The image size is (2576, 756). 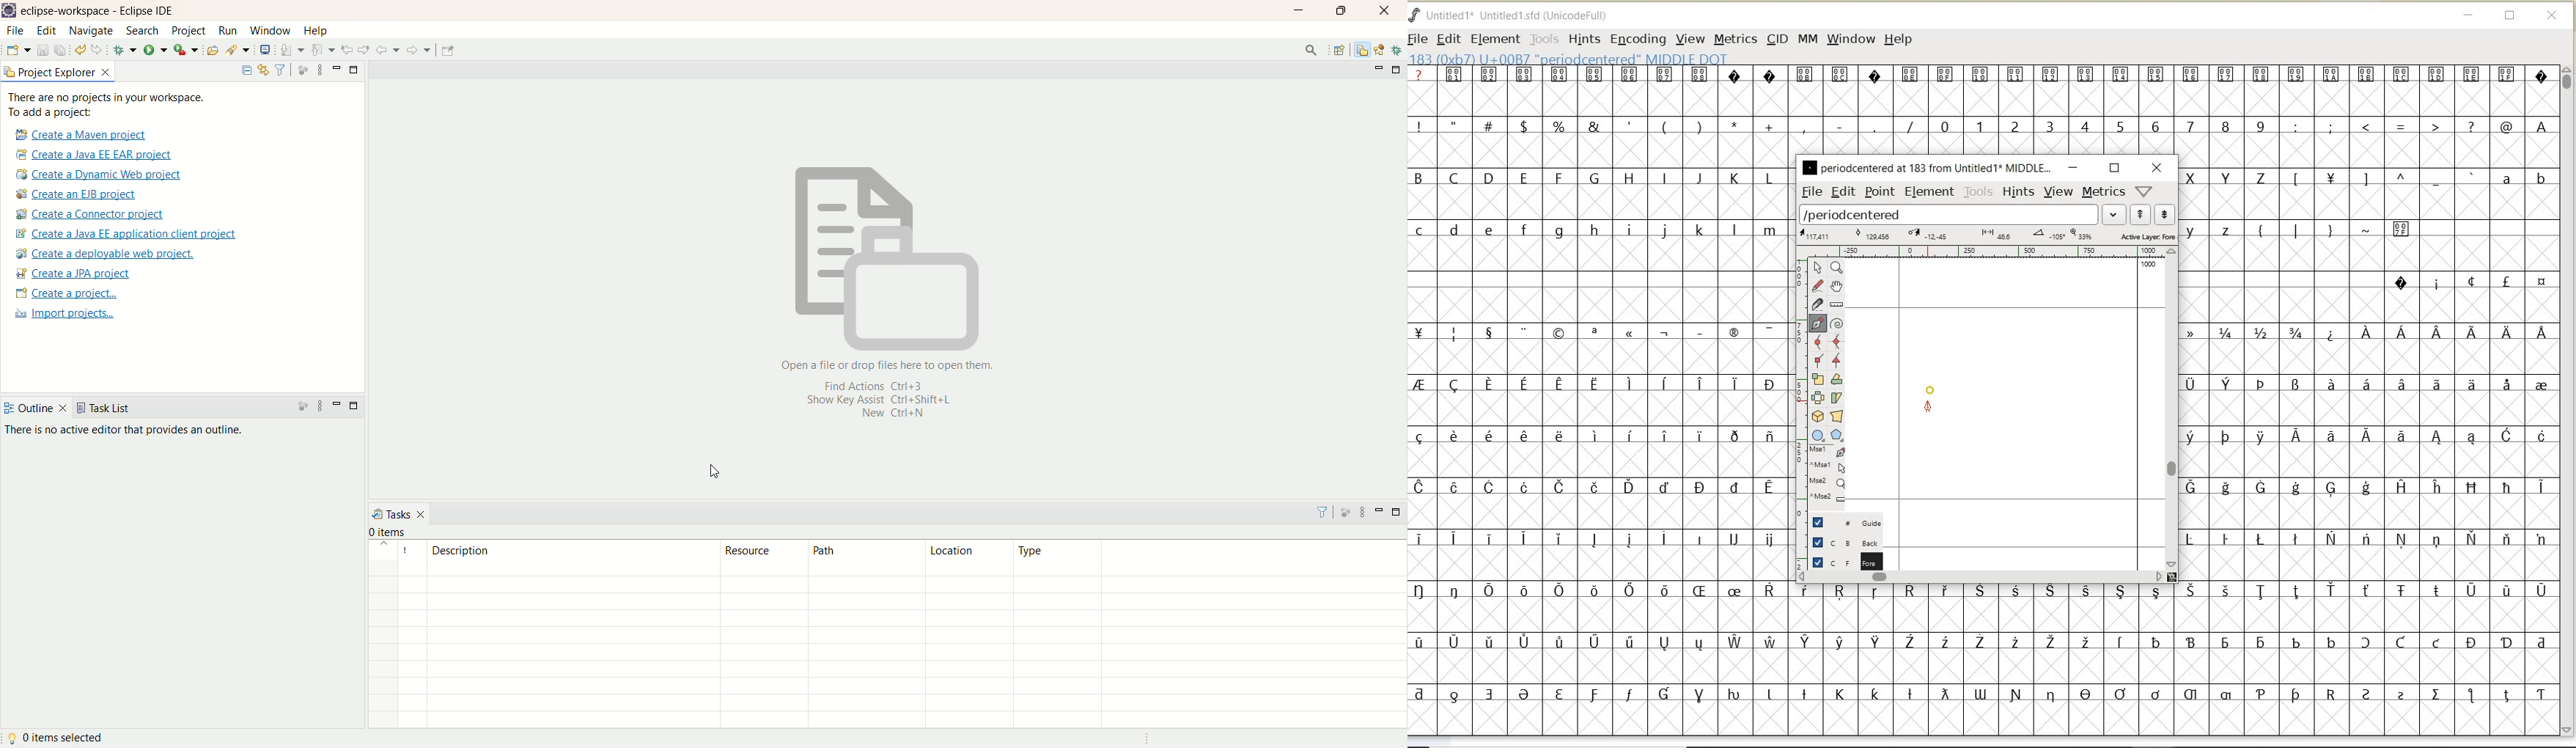 What do you see at coordinates (237, 48) in the screenshot?
I see `search` at bounding box center [237, 48].